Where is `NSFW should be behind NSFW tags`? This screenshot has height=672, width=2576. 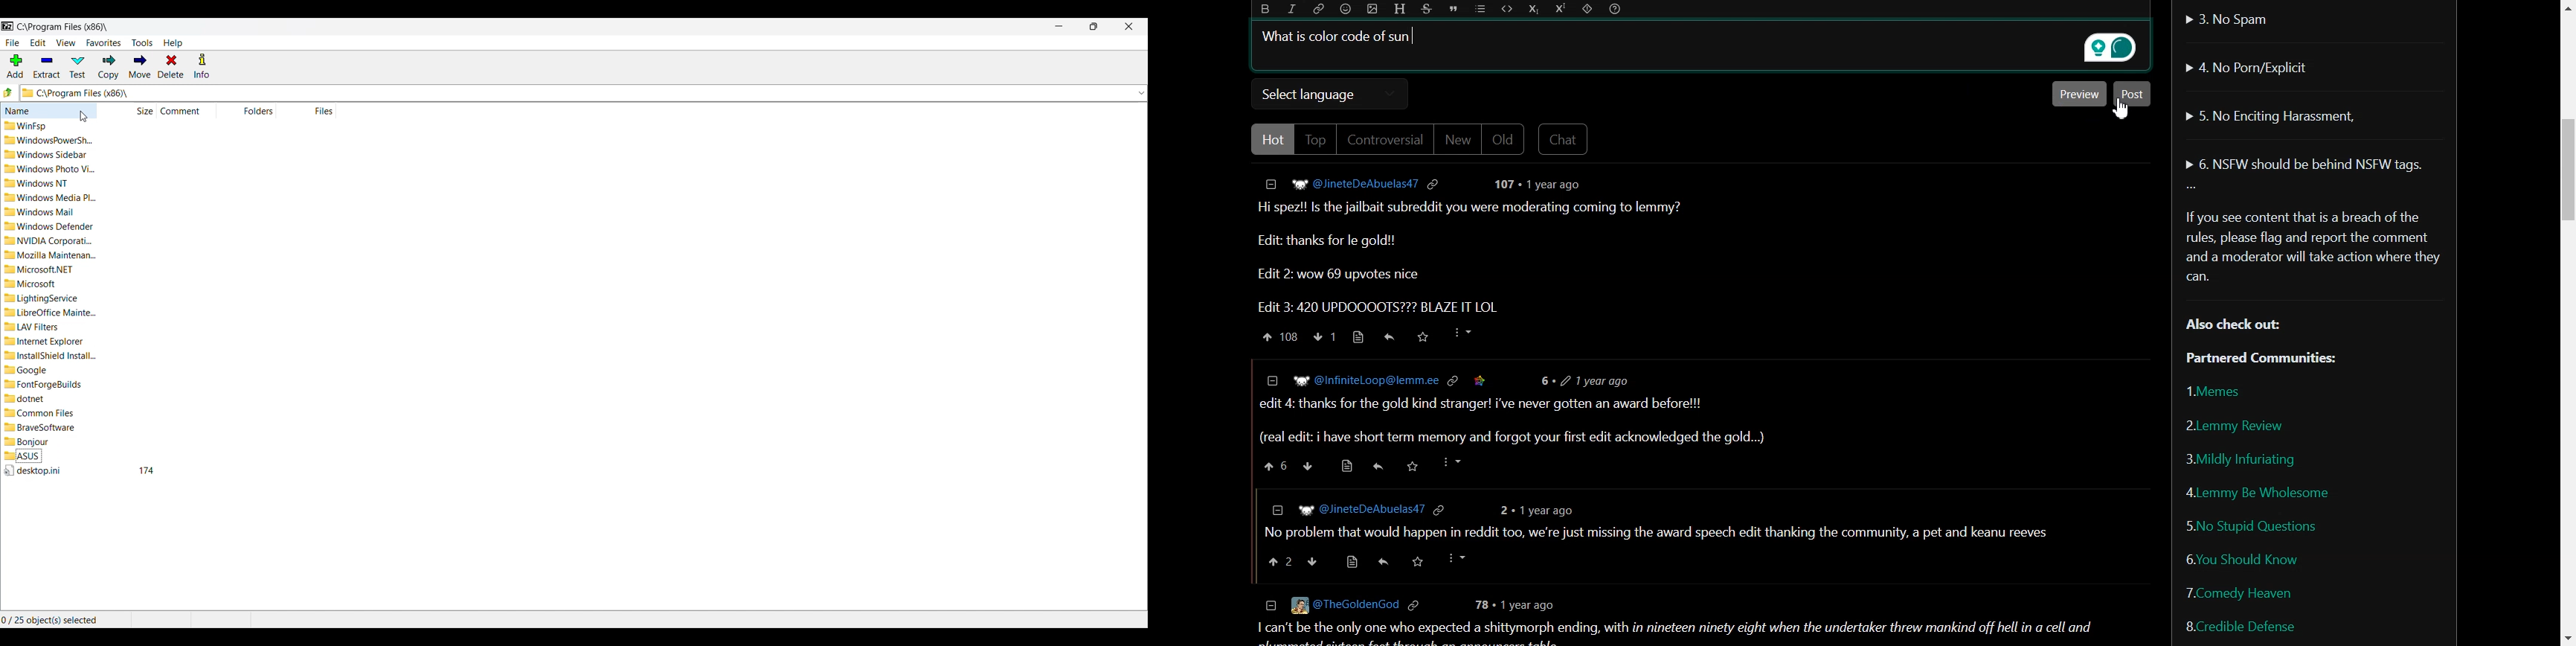 NSFW should be behind NSFW tags is located at coordinates (2305, 162).